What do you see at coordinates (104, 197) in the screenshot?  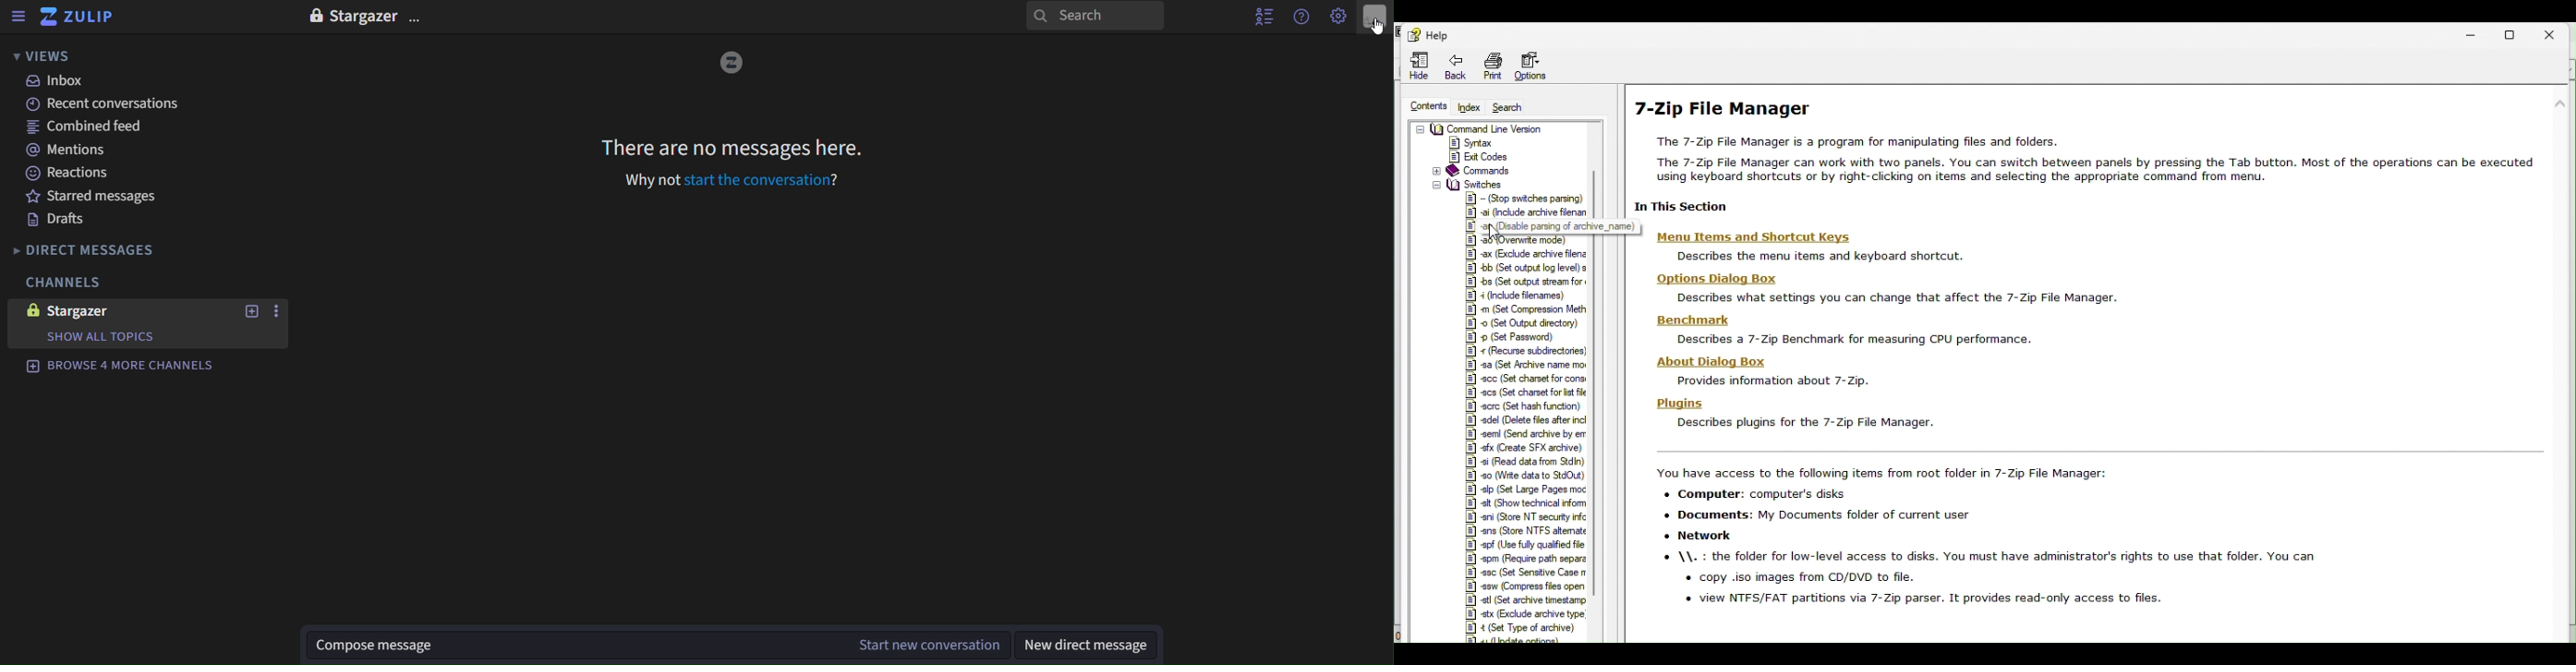 I see `starred messages` at bounding box center [104, 197].